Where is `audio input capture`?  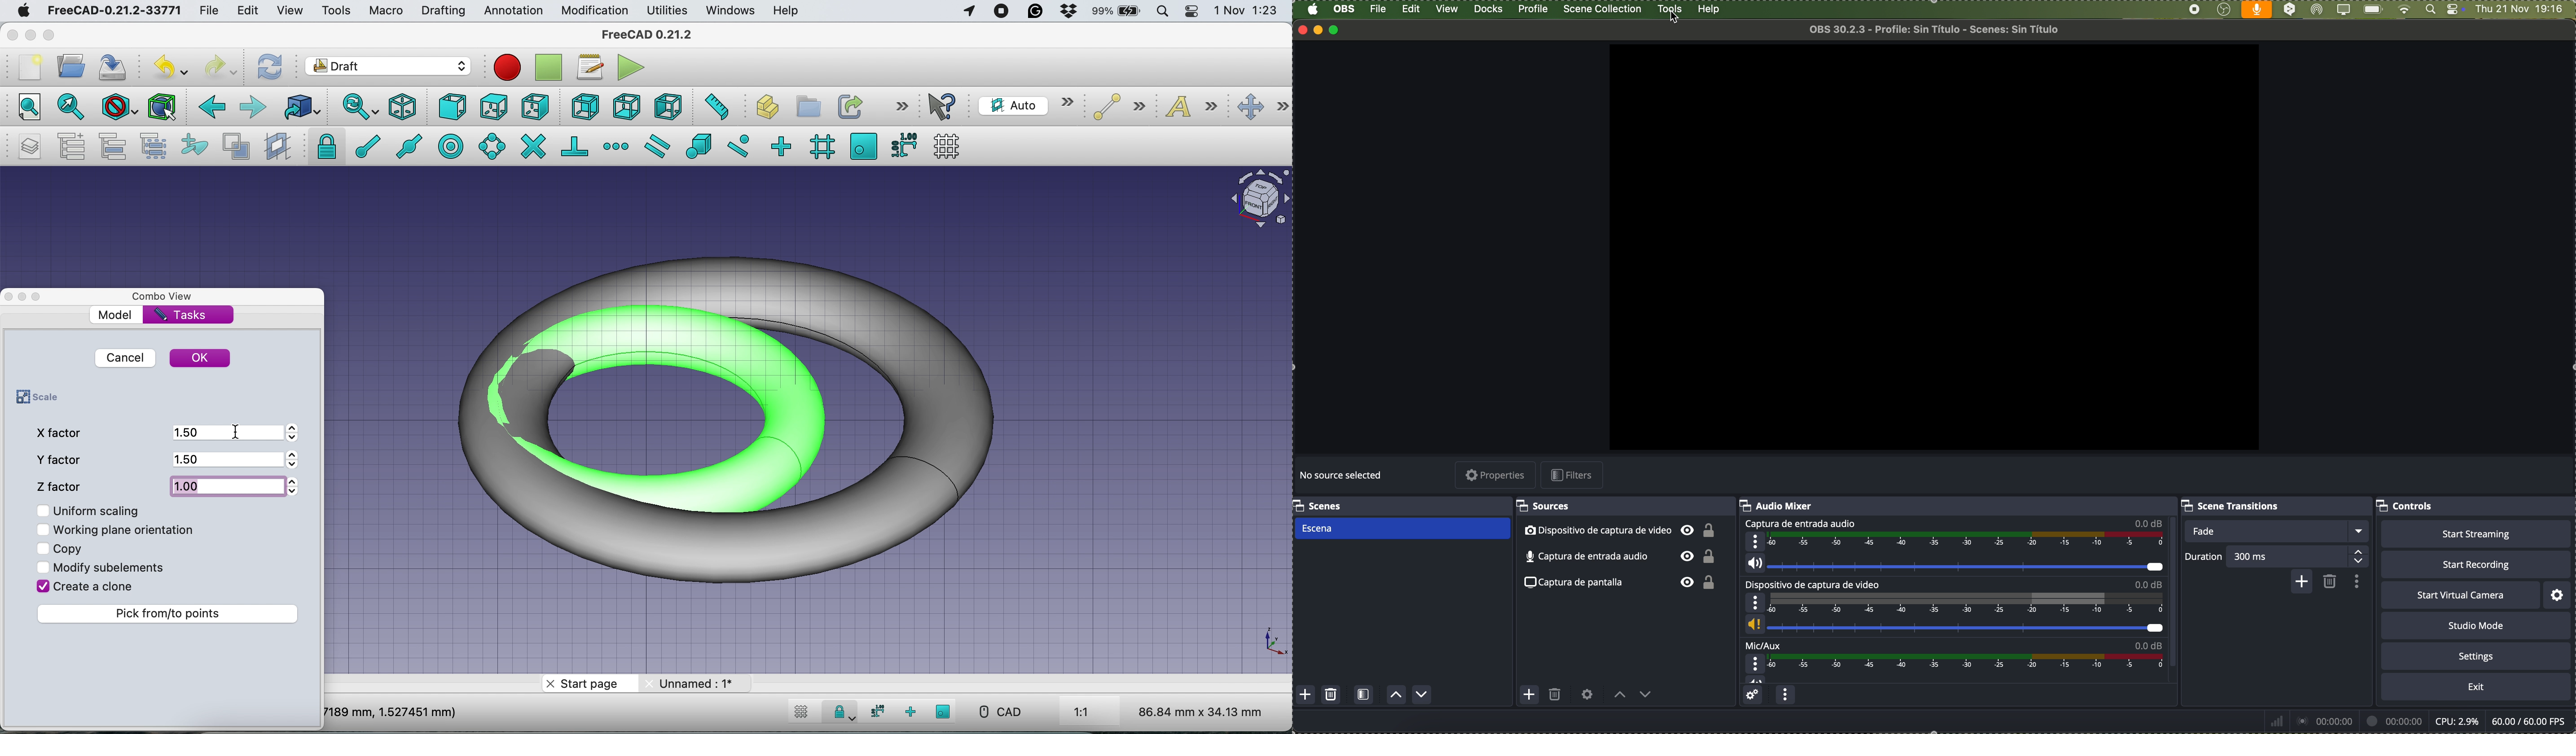
audio input capture is located at coordinates (1620, 557).